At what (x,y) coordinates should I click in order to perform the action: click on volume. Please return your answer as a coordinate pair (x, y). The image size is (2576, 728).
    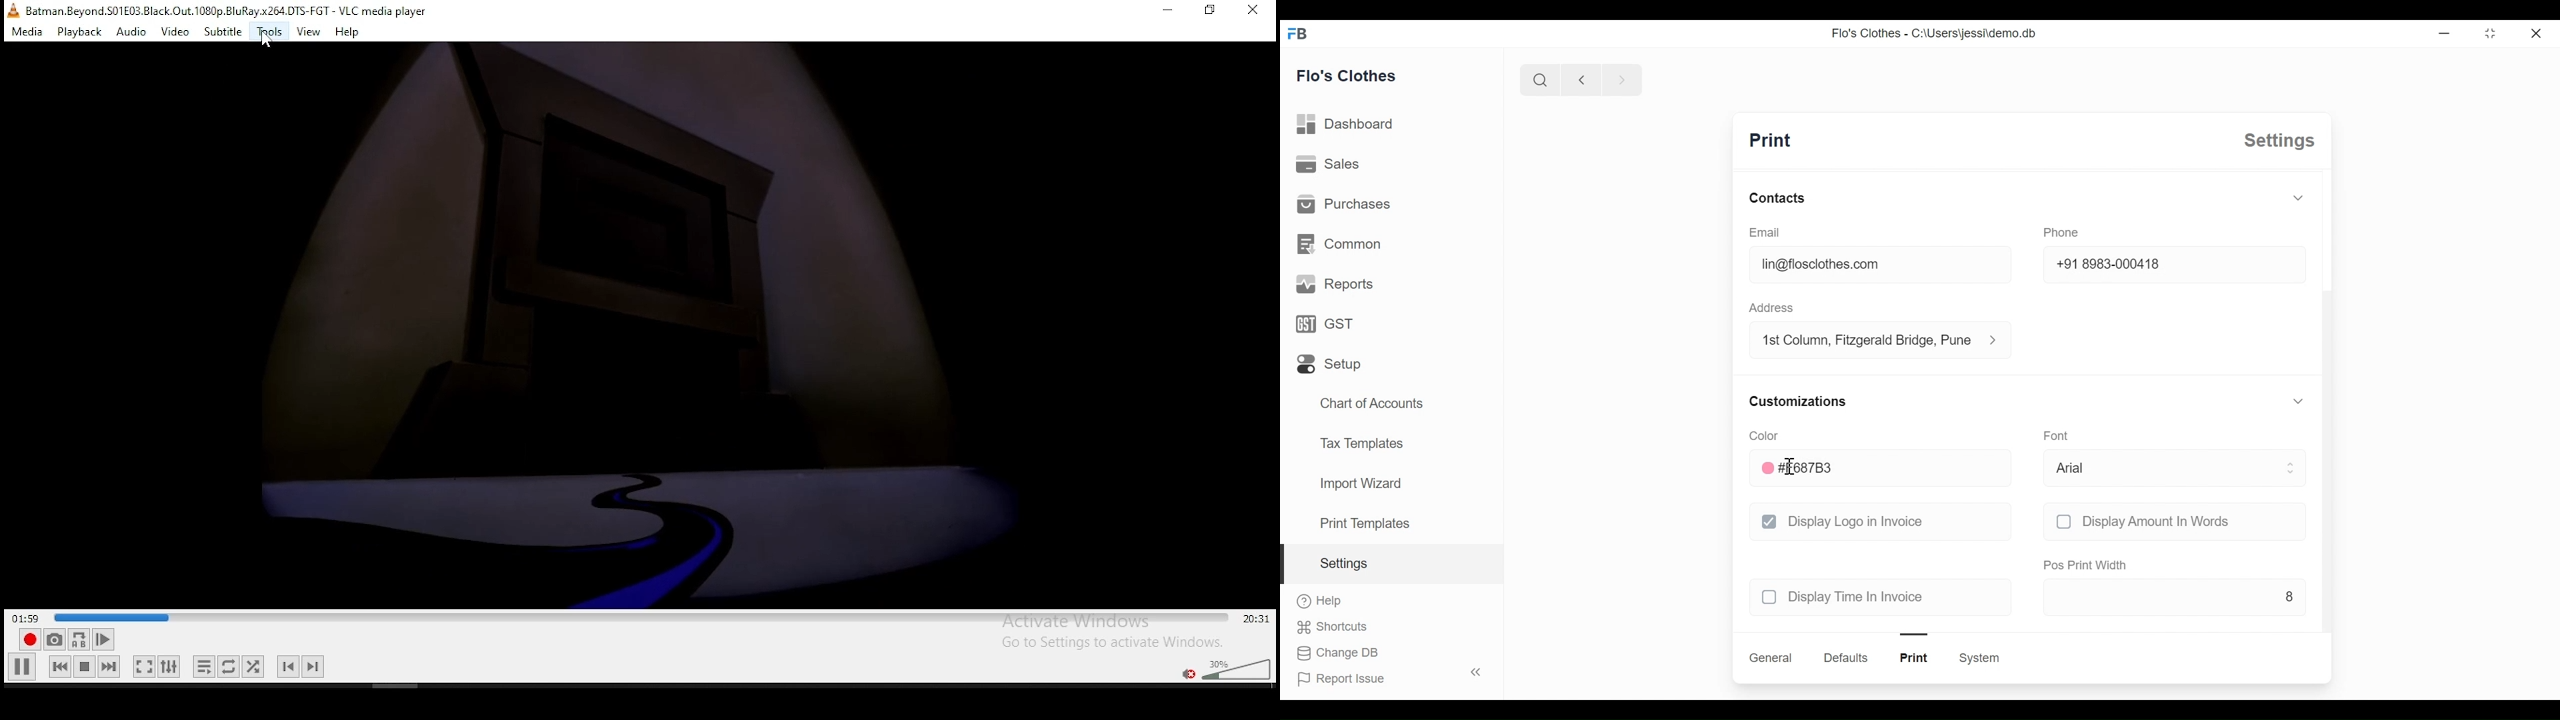
    Looking at the image, I should click on (1235, 667).